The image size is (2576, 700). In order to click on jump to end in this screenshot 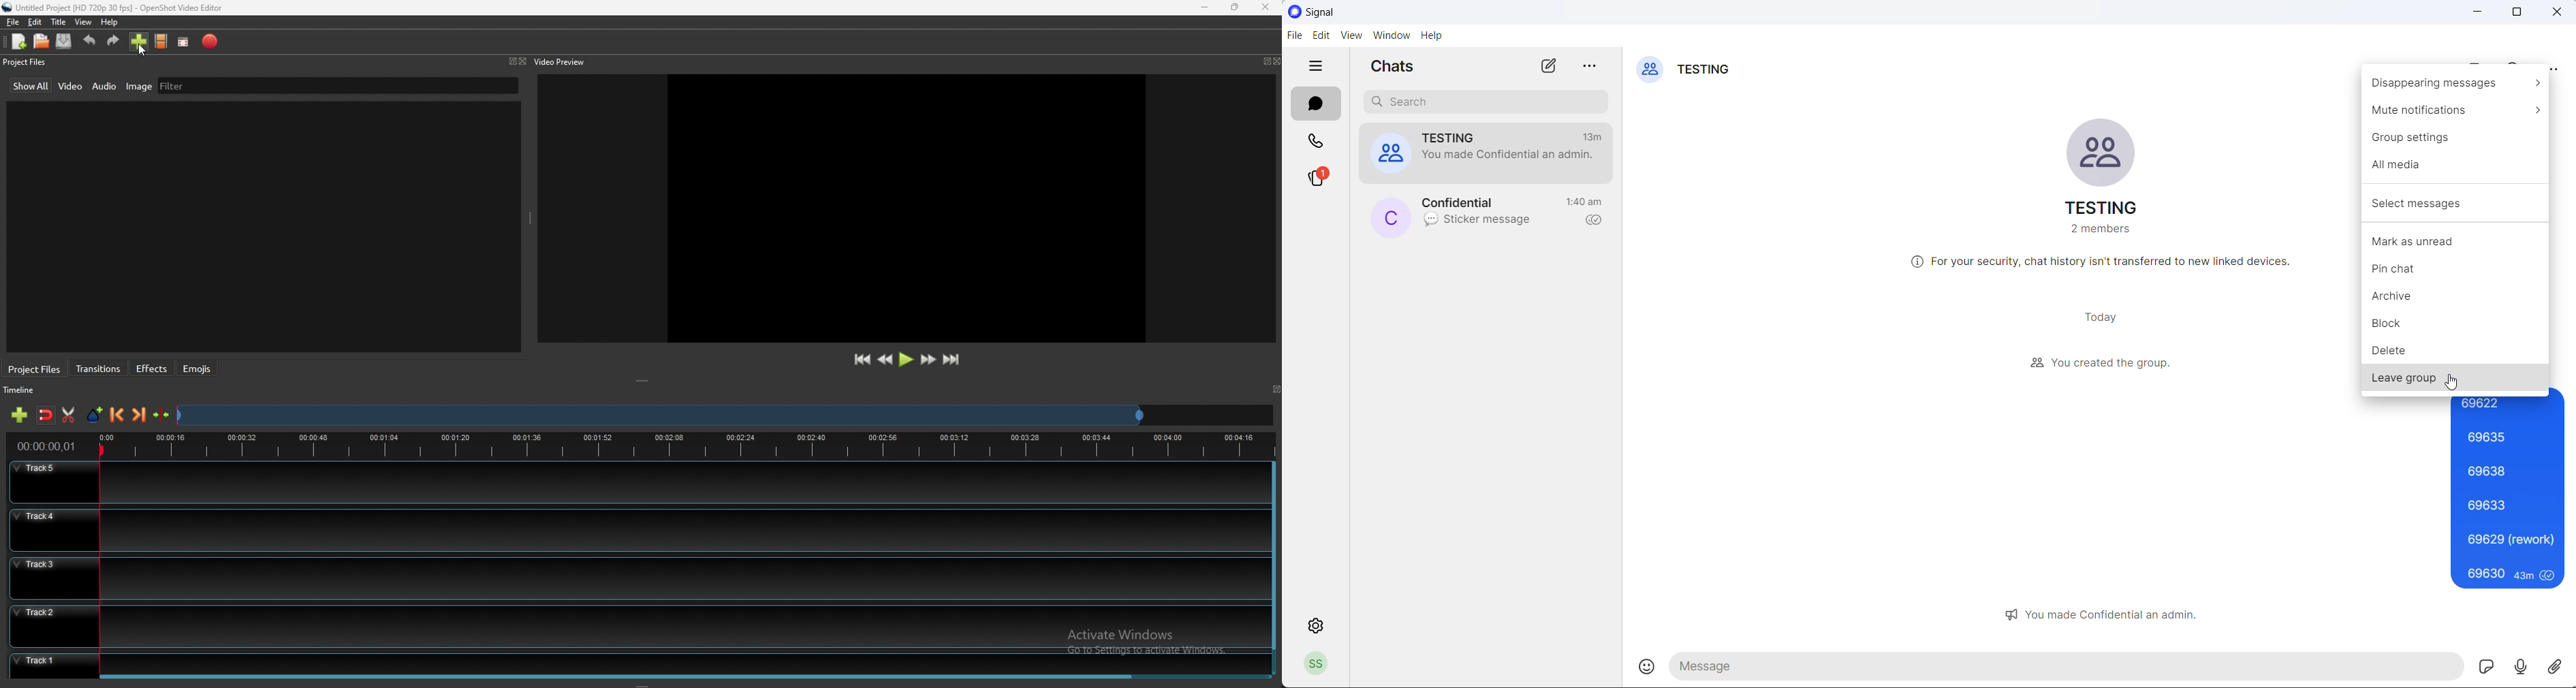, I will do `click(951, 359)`.